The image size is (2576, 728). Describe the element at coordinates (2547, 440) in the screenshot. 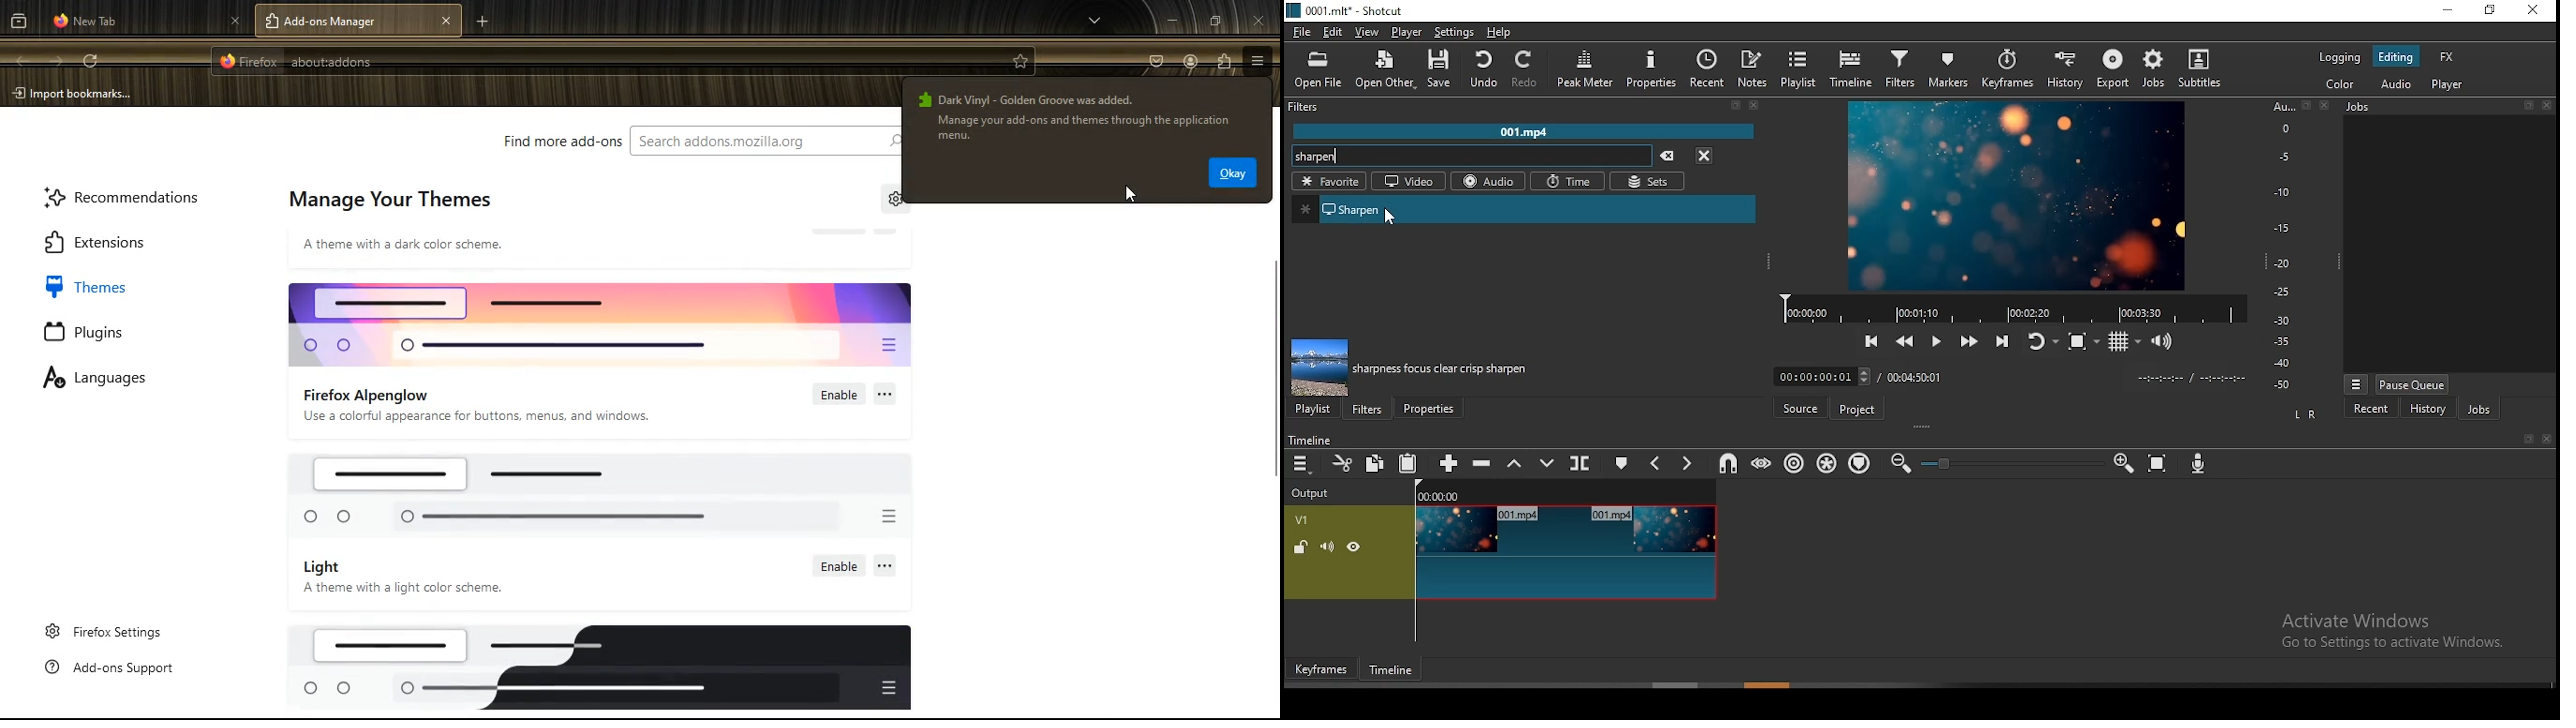

I see `close` at that location.